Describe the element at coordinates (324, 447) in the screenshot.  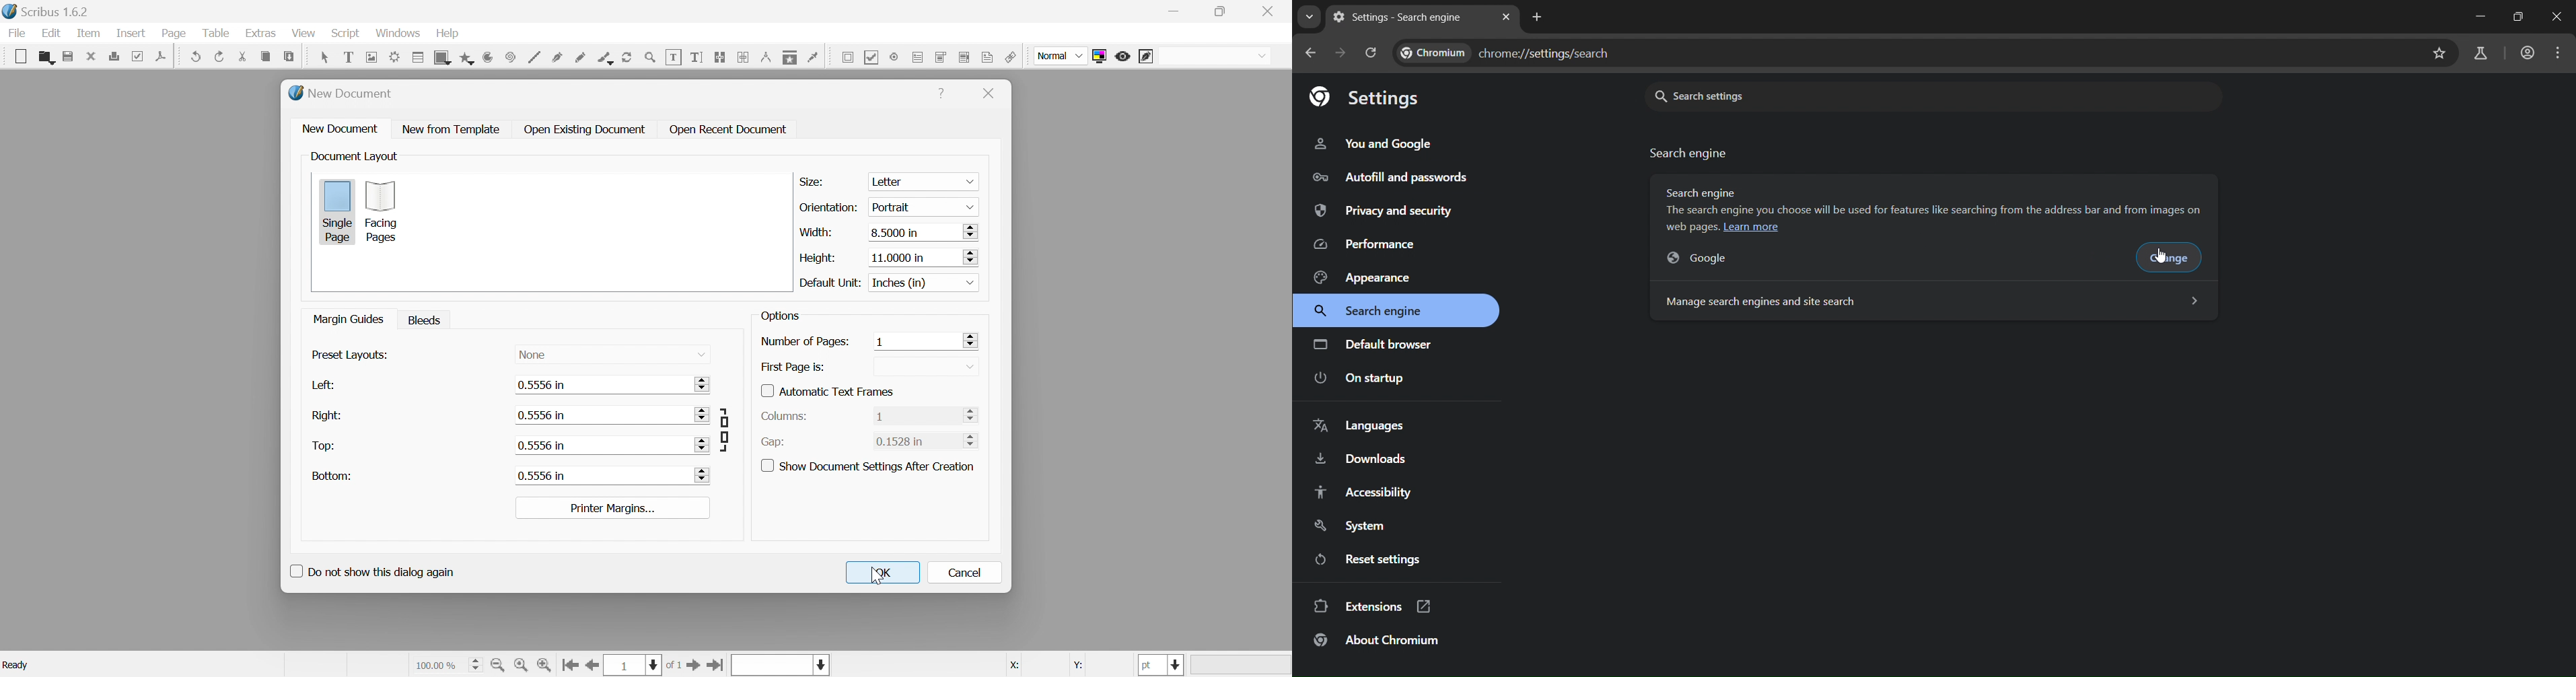
I see `top` at that location.